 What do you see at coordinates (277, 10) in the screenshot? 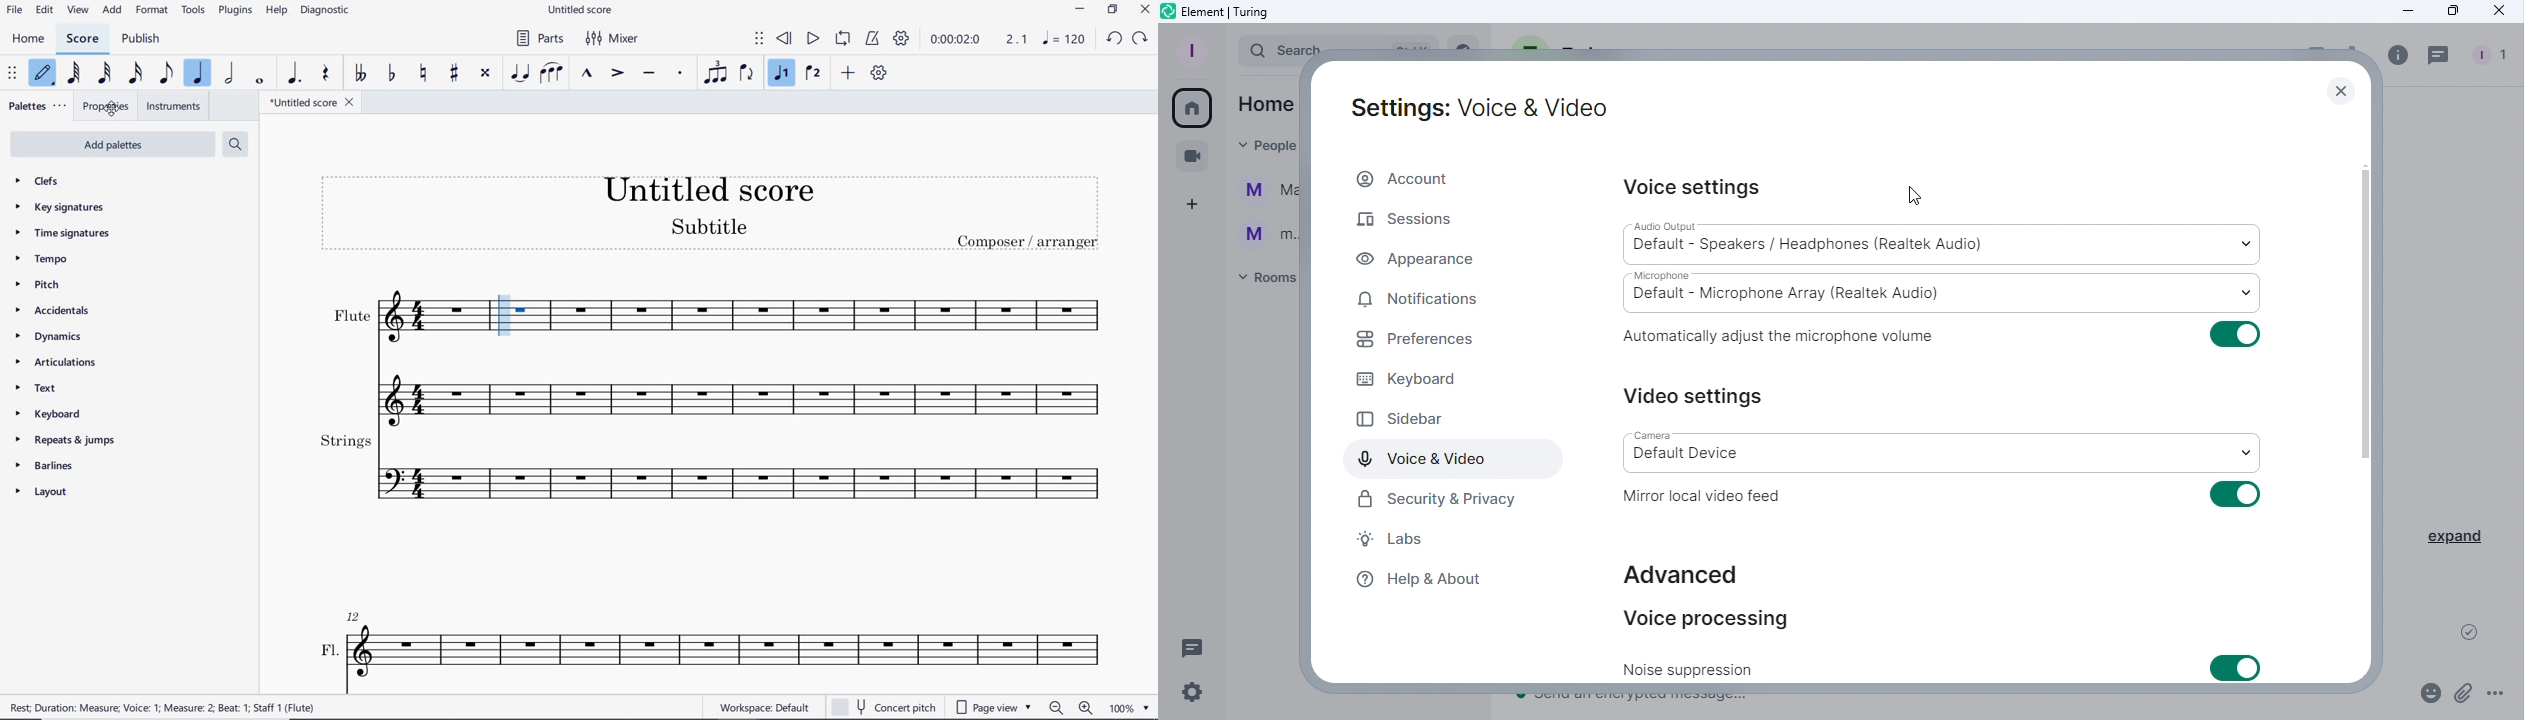
I see `HELP` at bounding box center [277, 10].